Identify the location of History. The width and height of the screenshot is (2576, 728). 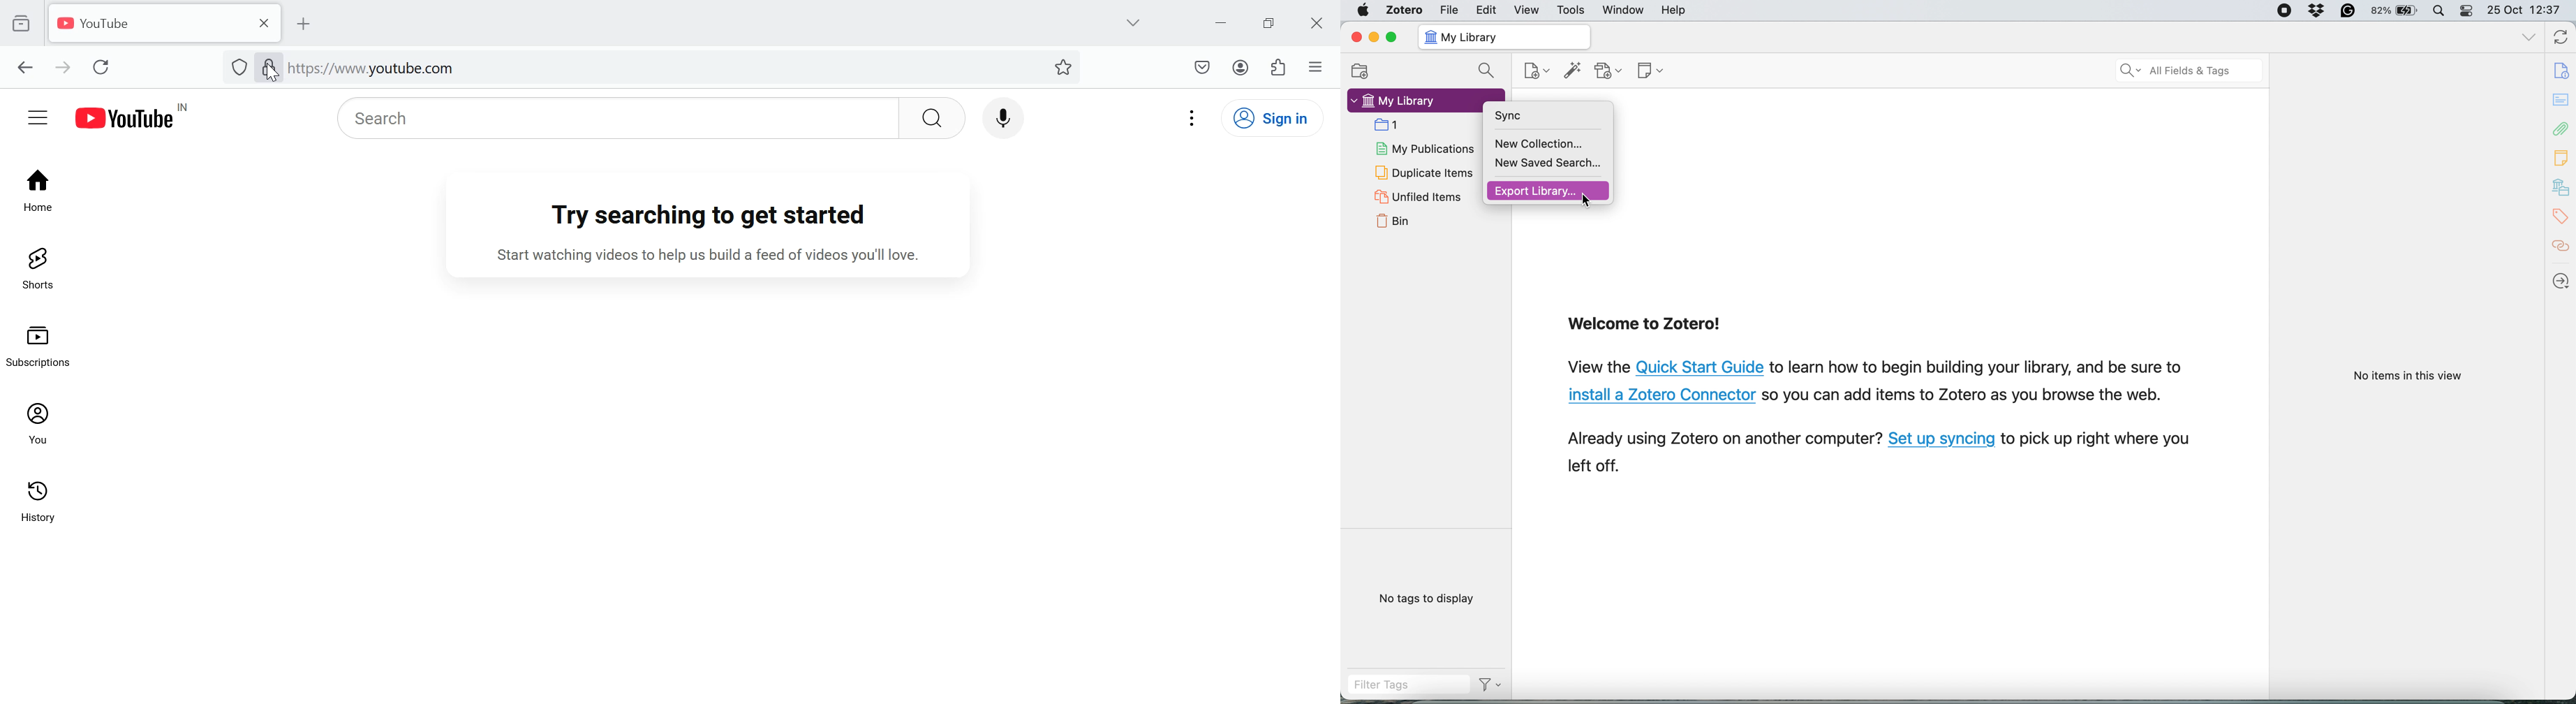
(40, 508).